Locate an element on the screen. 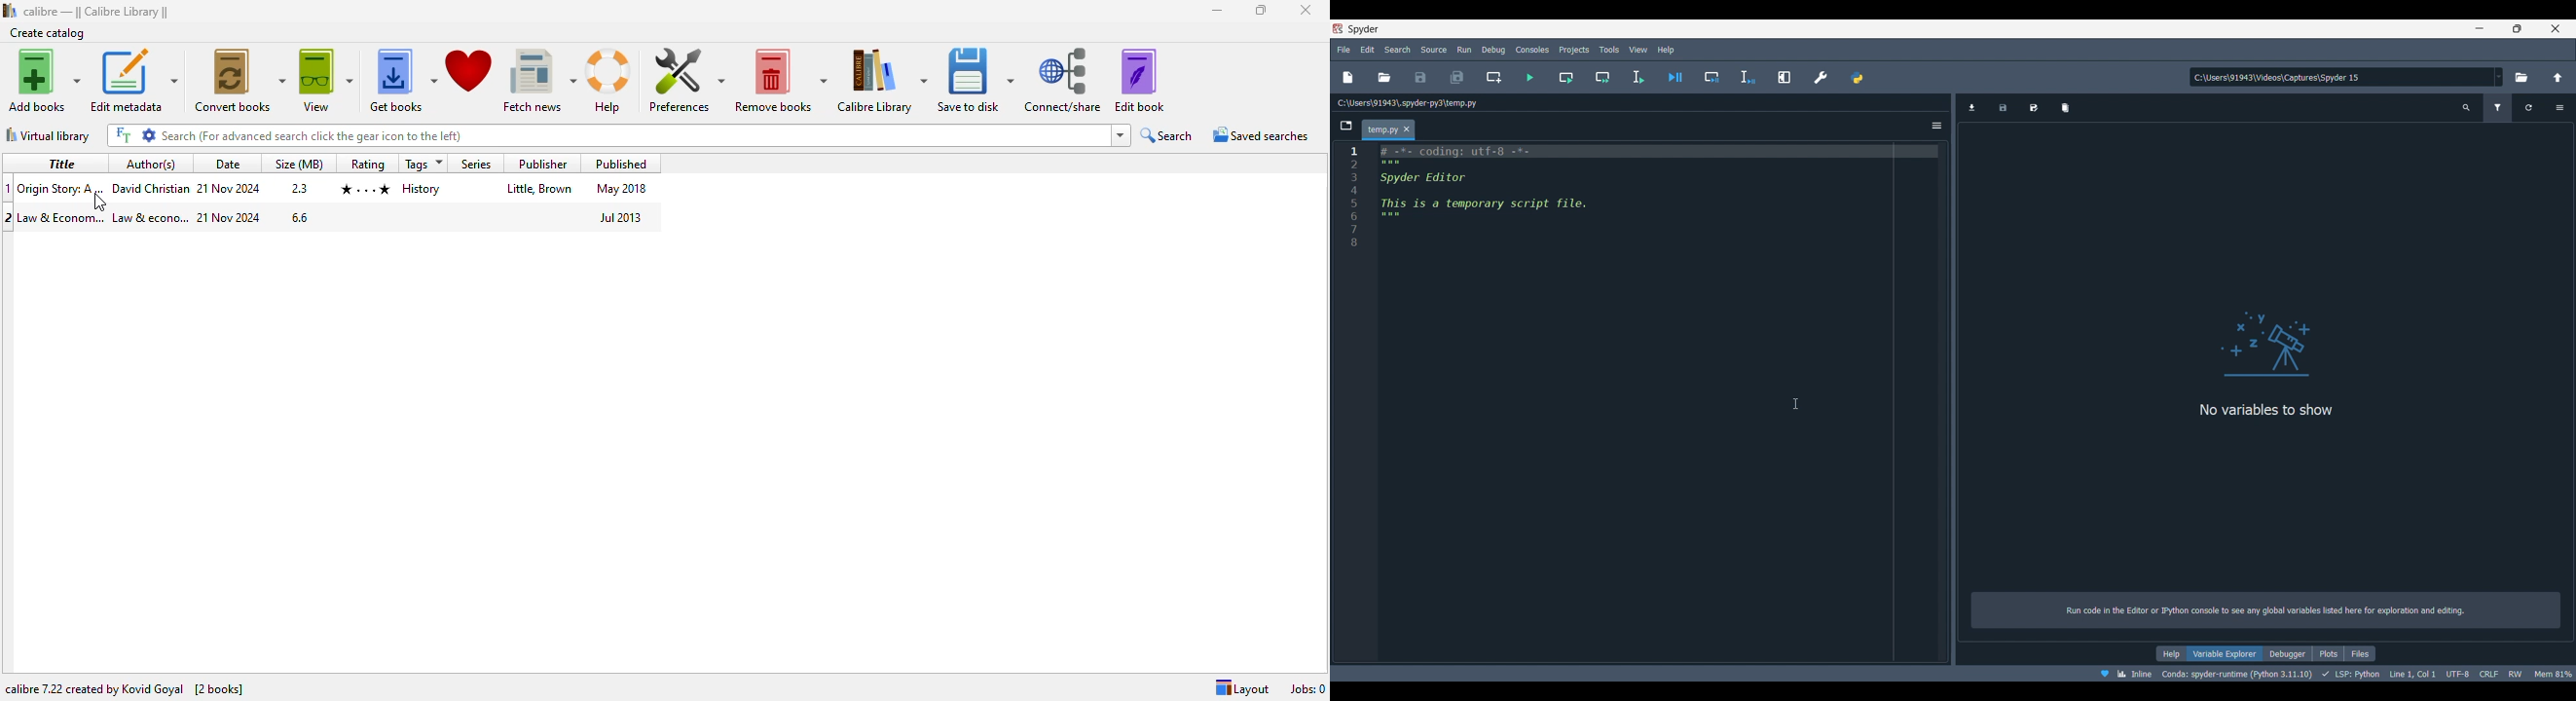  [2 books] is located at coordinates (219, 689).